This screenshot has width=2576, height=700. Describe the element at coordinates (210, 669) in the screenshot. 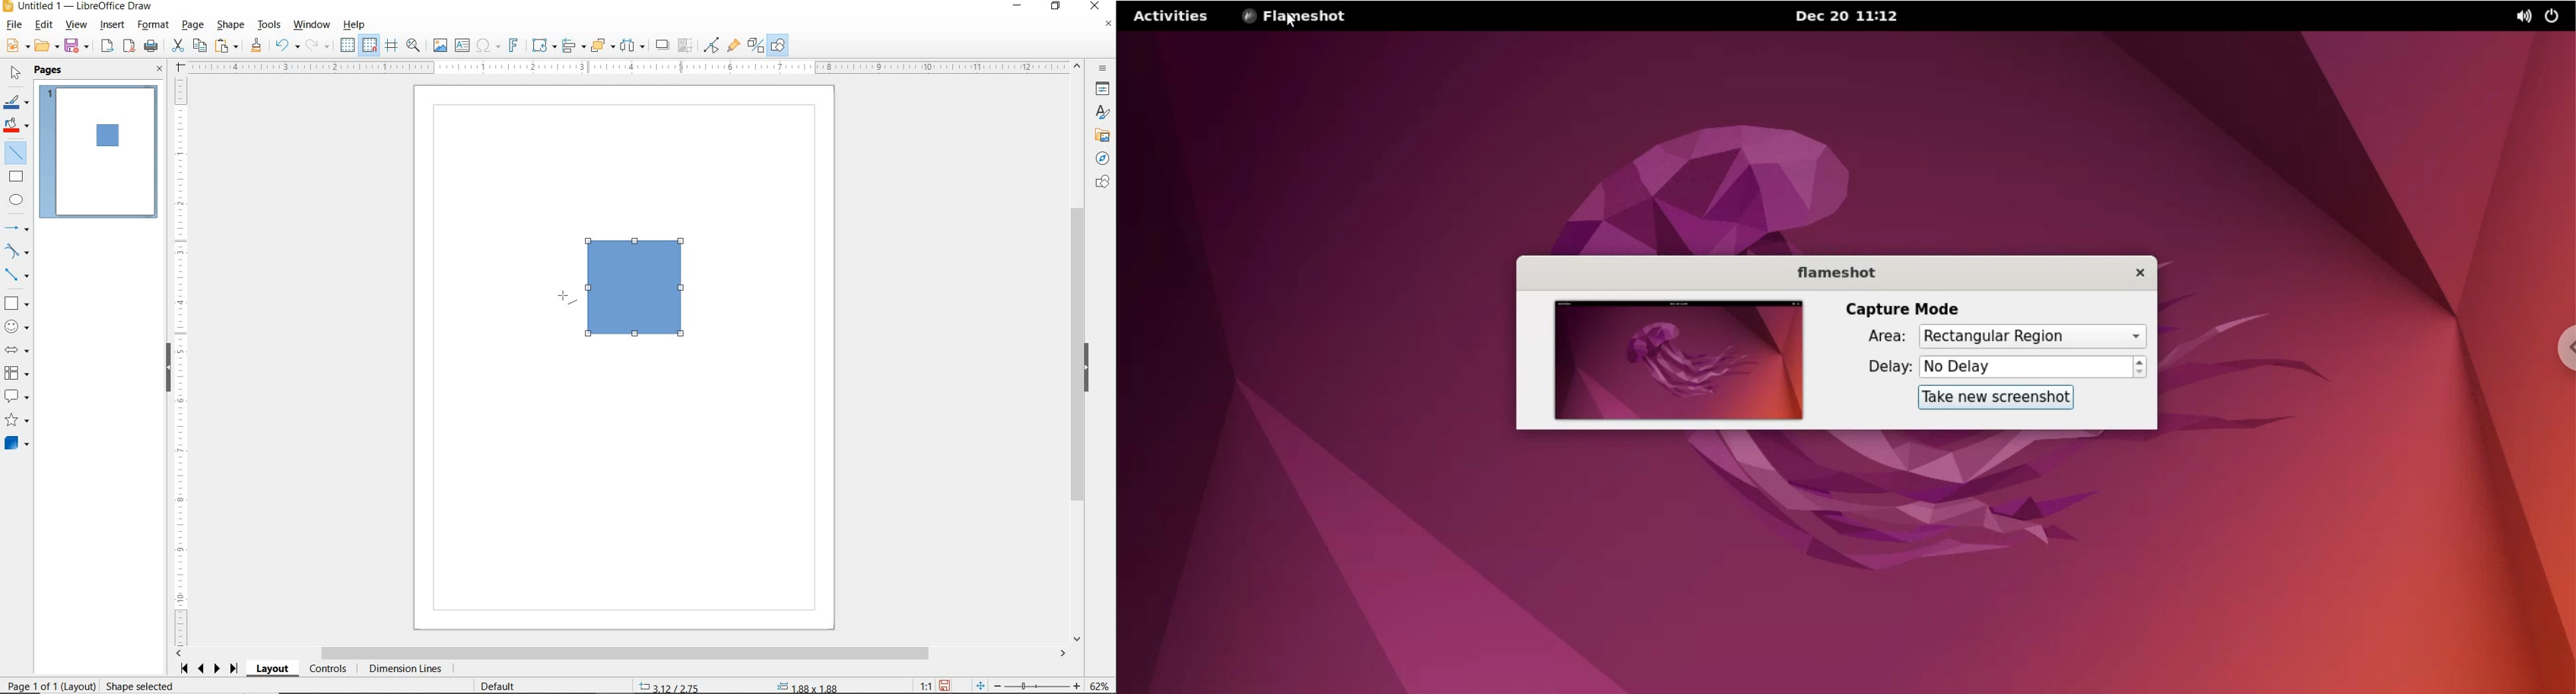

I see `SCROLL NEXT` at that location.